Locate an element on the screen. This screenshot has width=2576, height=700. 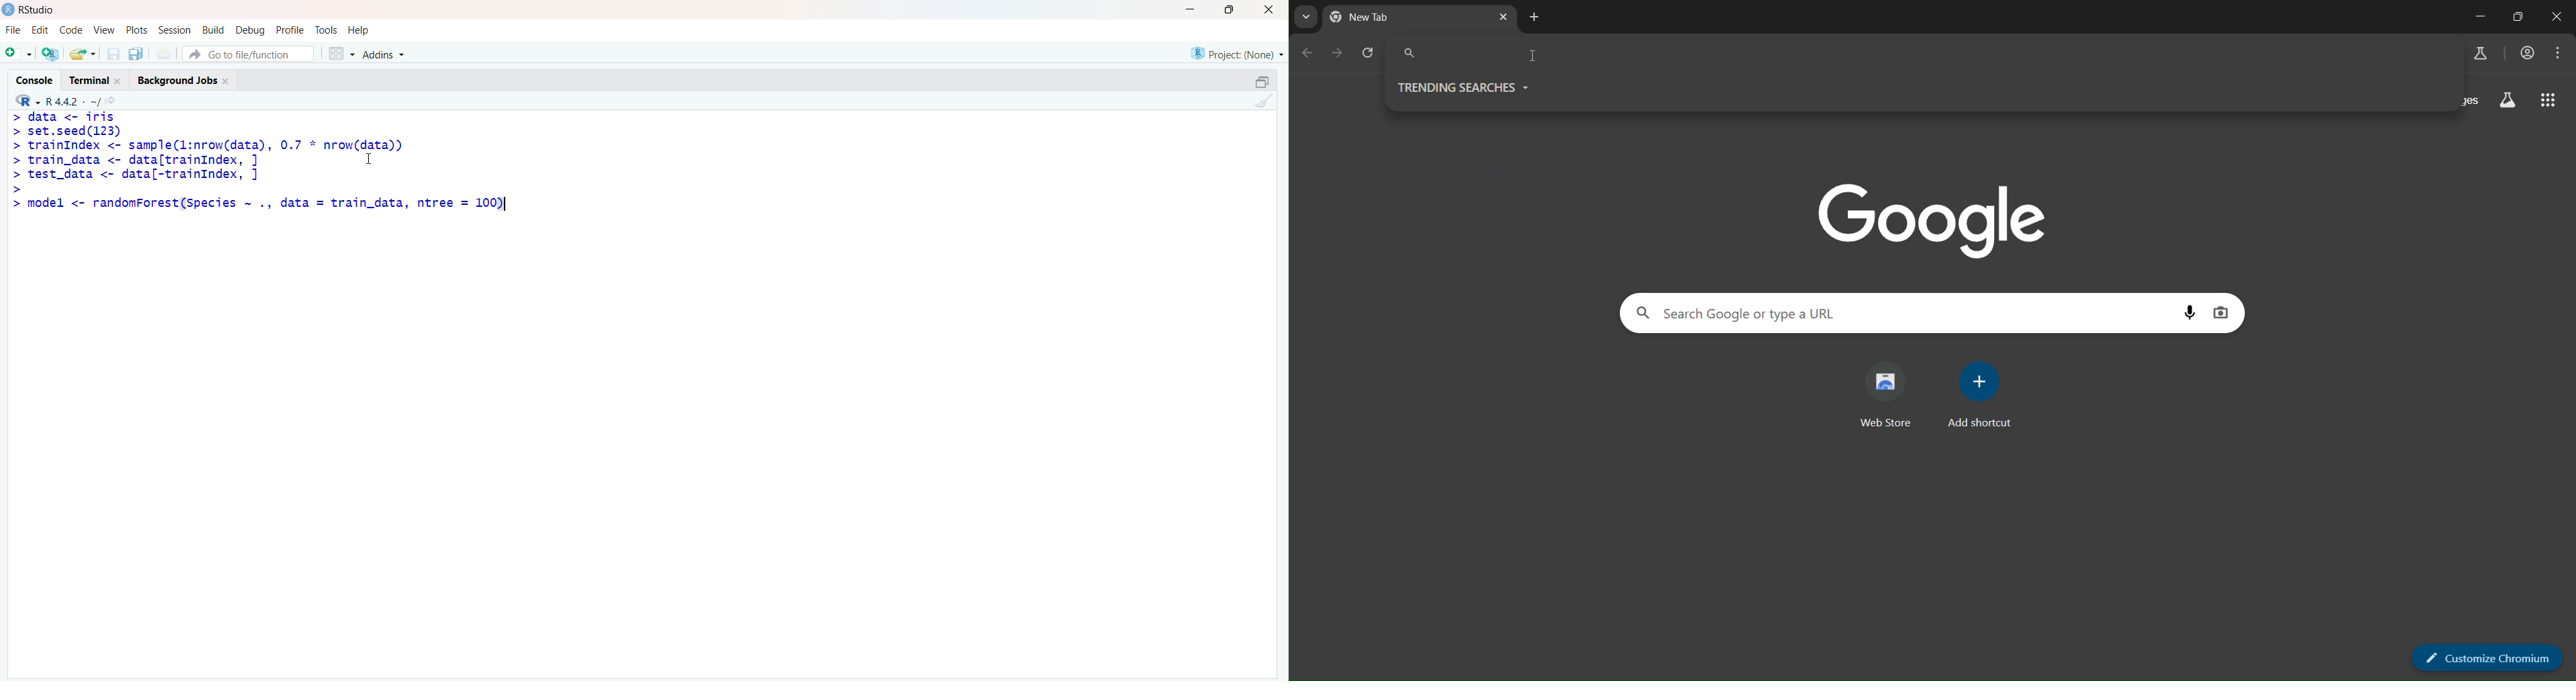
RStudio logo is located at coordinates (25, 99).